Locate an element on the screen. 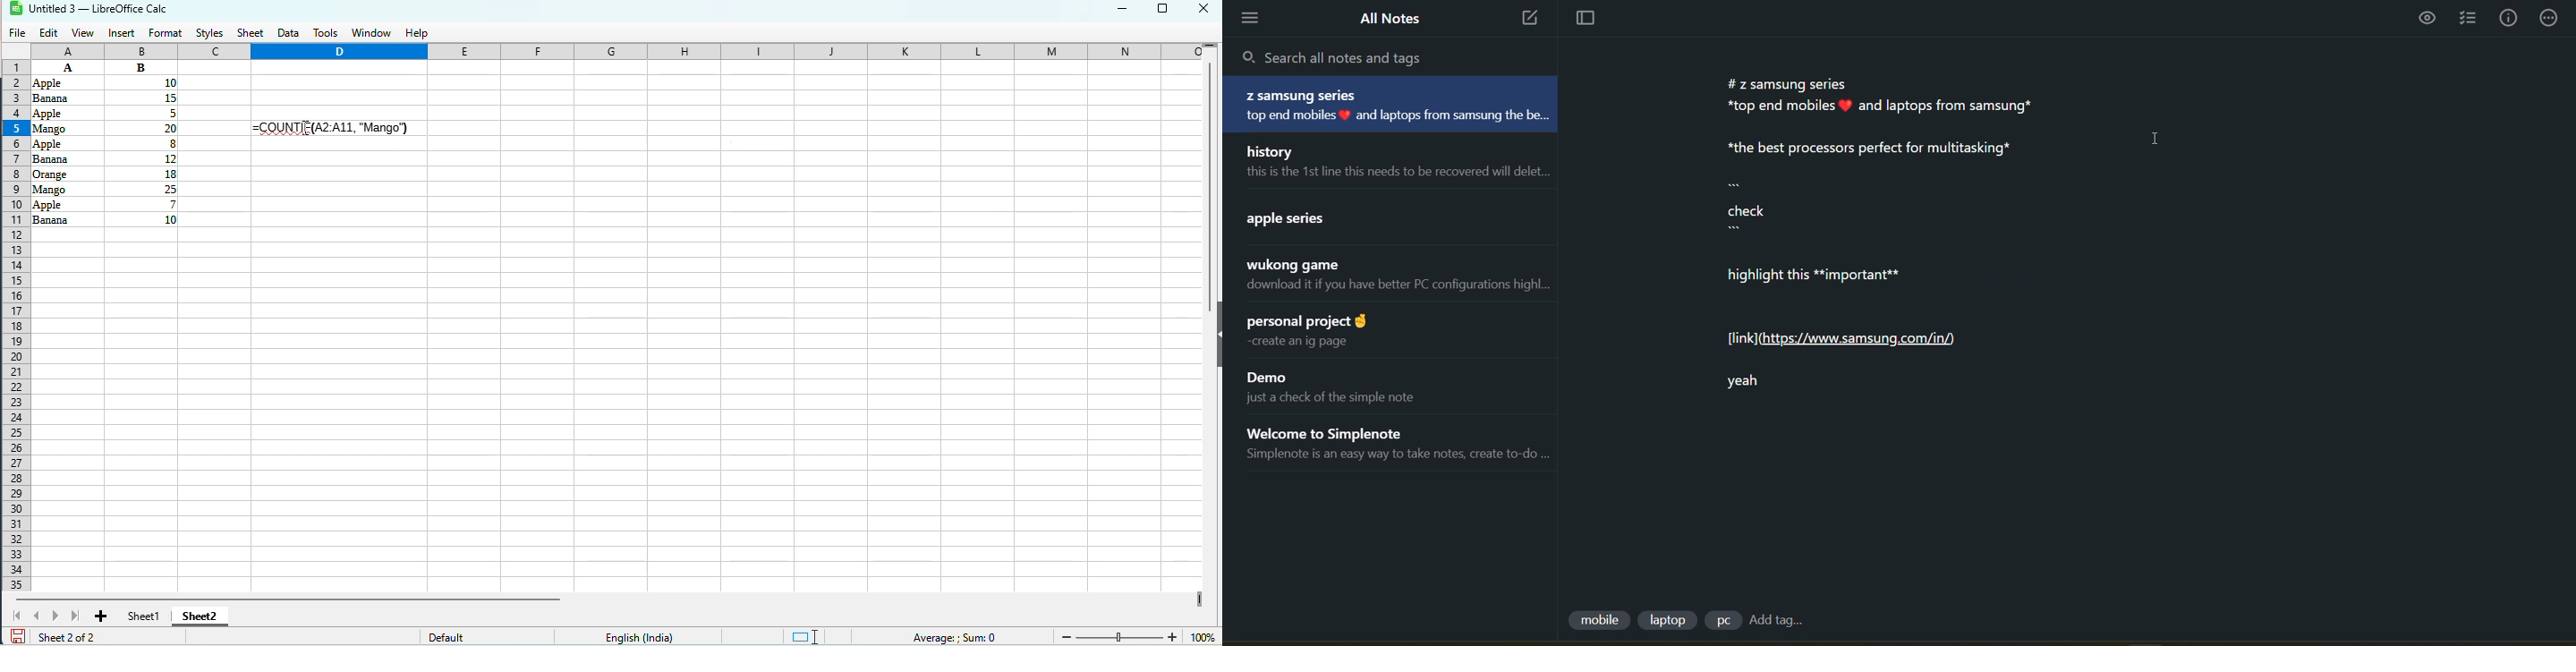 The width and height of the screenshot is (2576, 672). tools is located at coordinates (326, 33).